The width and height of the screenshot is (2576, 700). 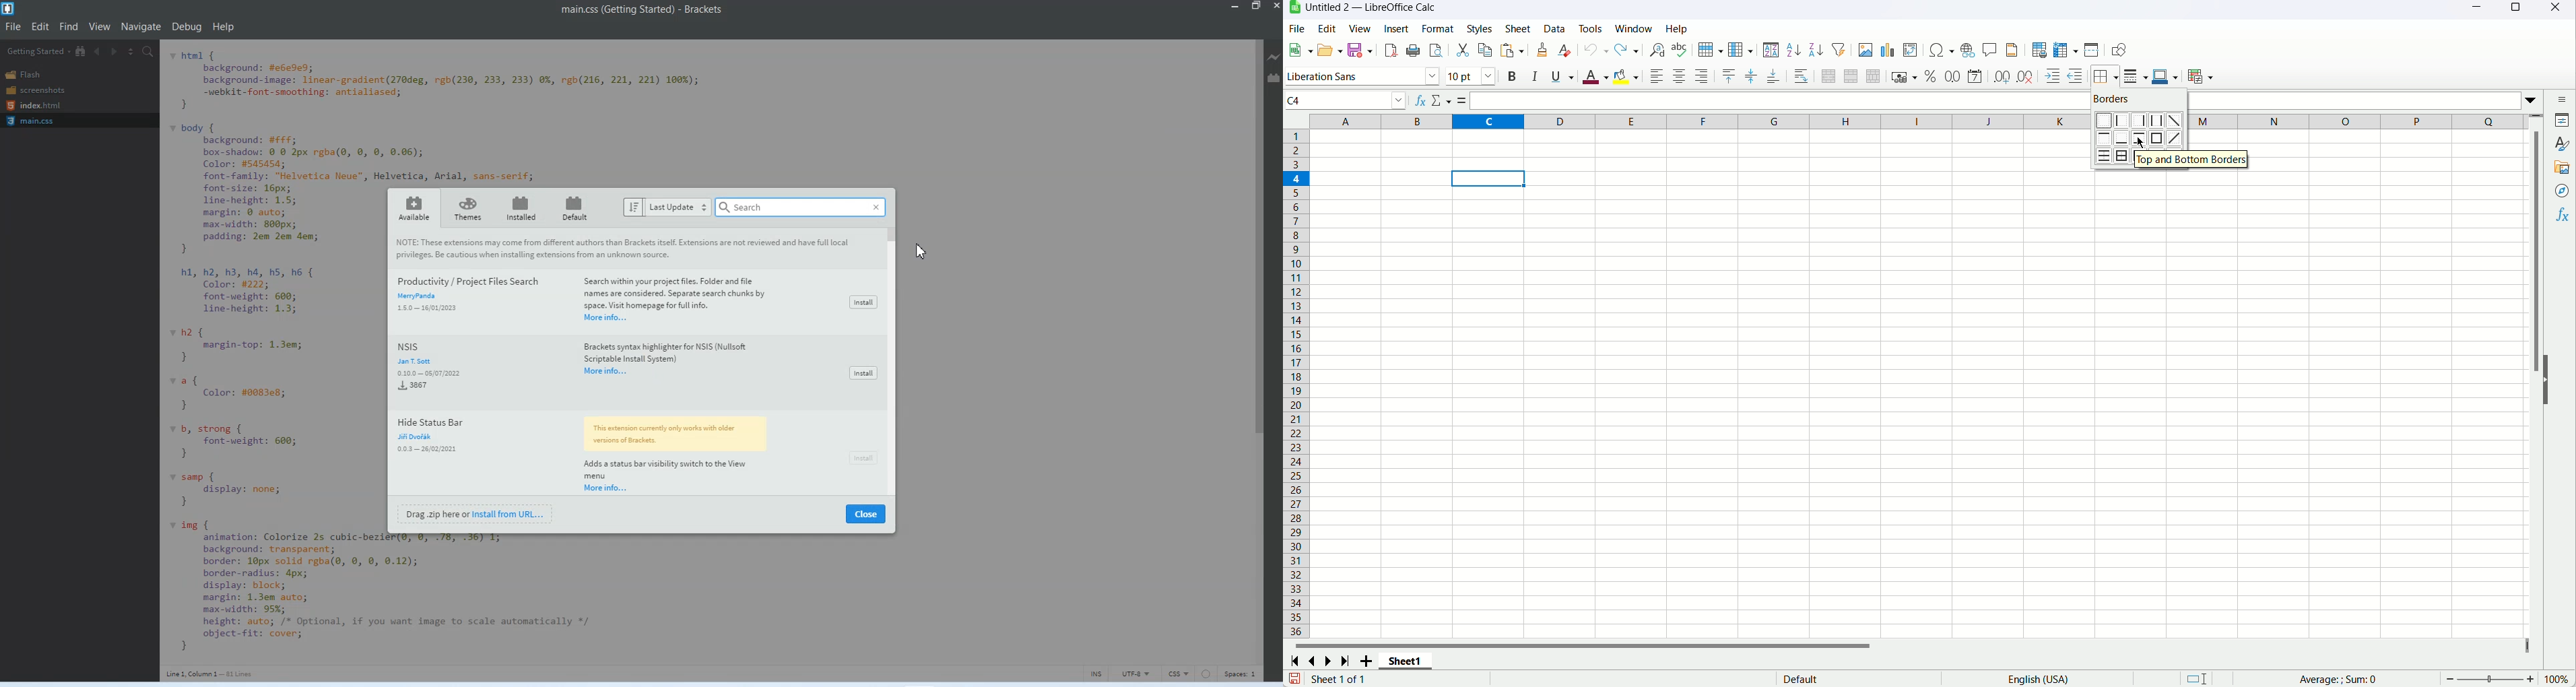 I want to click on Sheet name, so click(x=1405, y=661).